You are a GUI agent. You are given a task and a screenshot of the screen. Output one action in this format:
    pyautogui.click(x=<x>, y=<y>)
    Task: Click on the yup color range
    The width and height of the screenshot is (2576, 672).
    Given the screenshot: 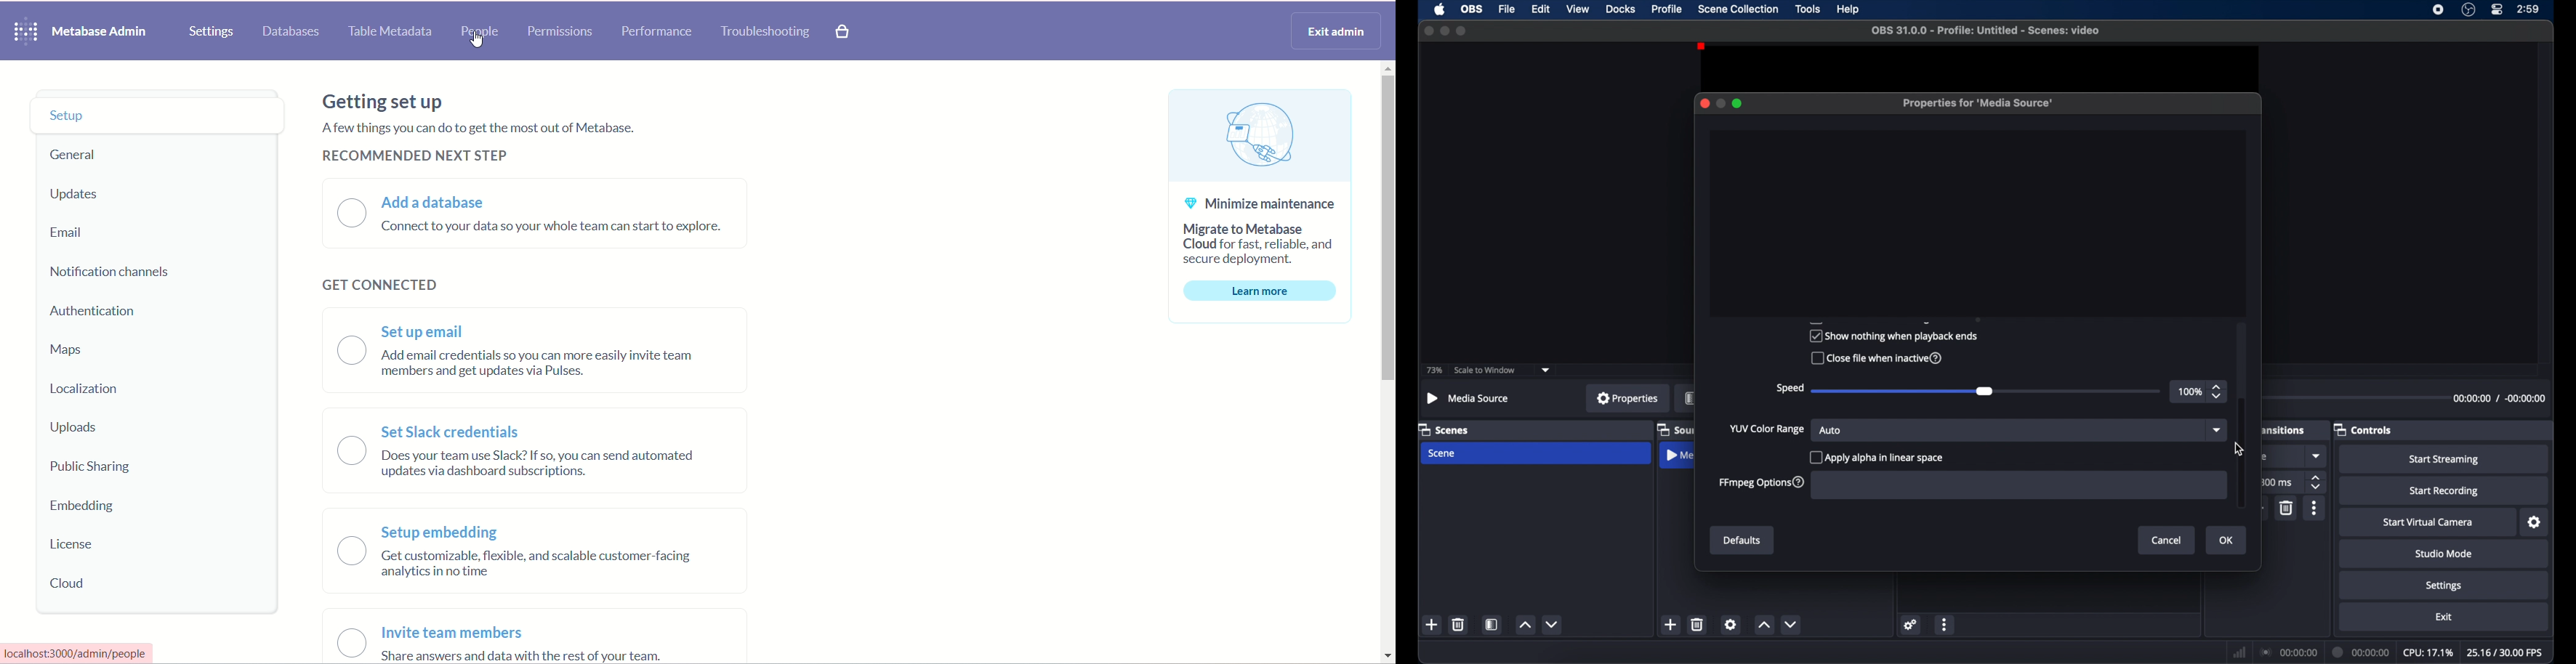 What is the action you would take?
    pyautogui.click(x=1767, y=429)
    